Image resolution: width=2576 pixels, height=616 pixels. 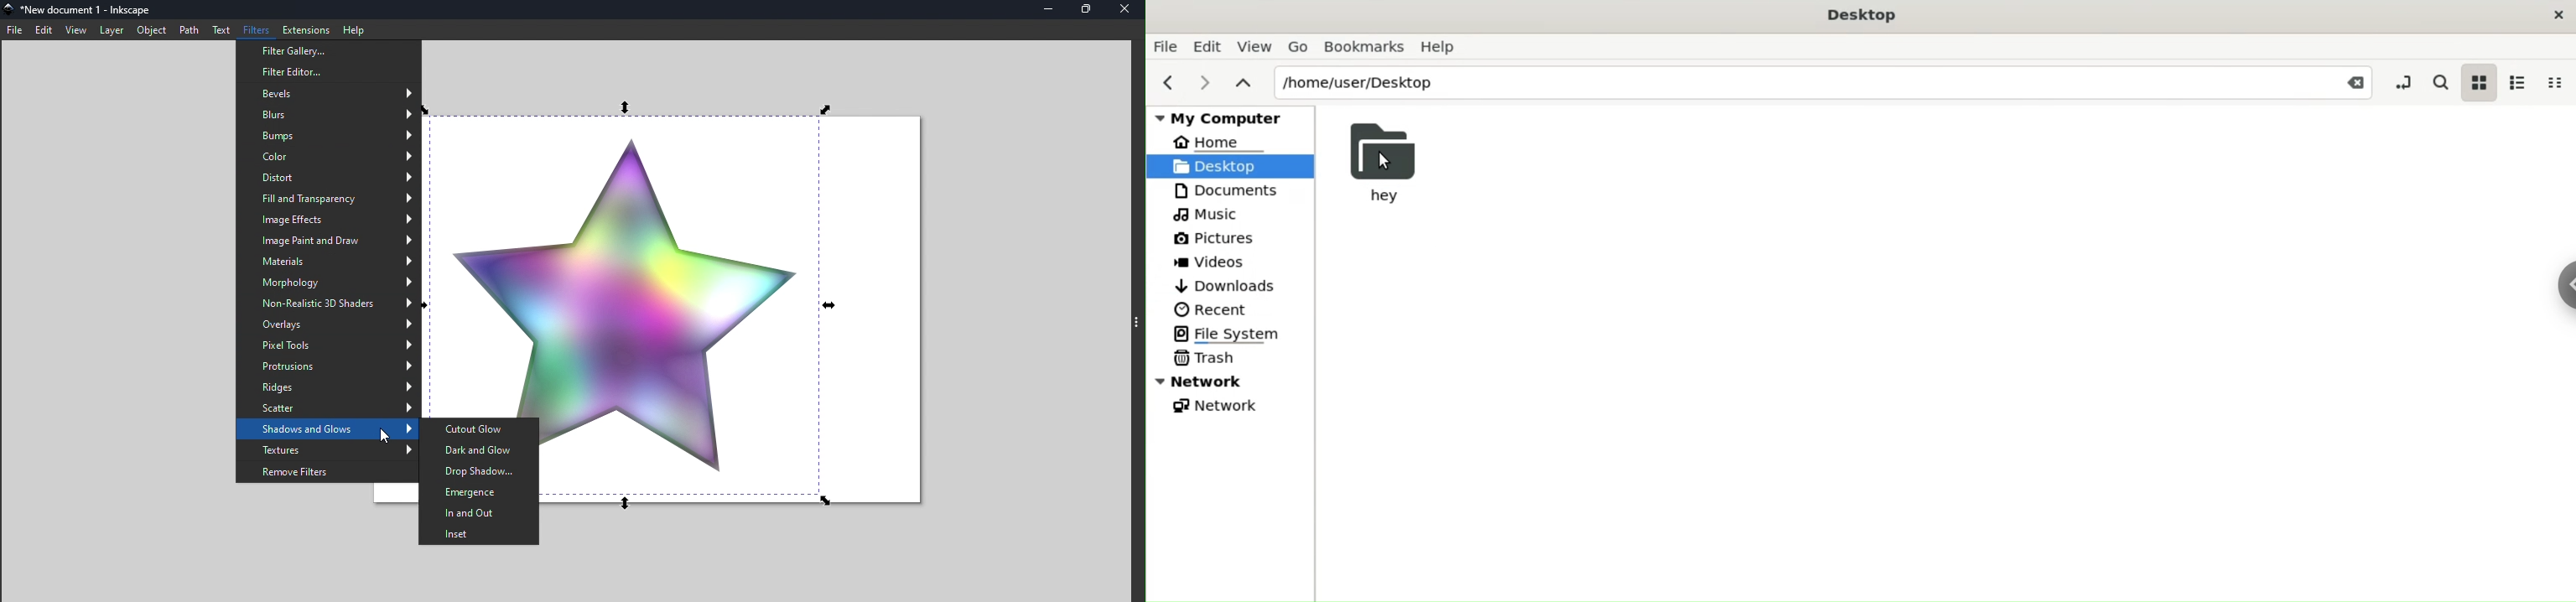 I want to click on Help, so click(x=355, y=29).